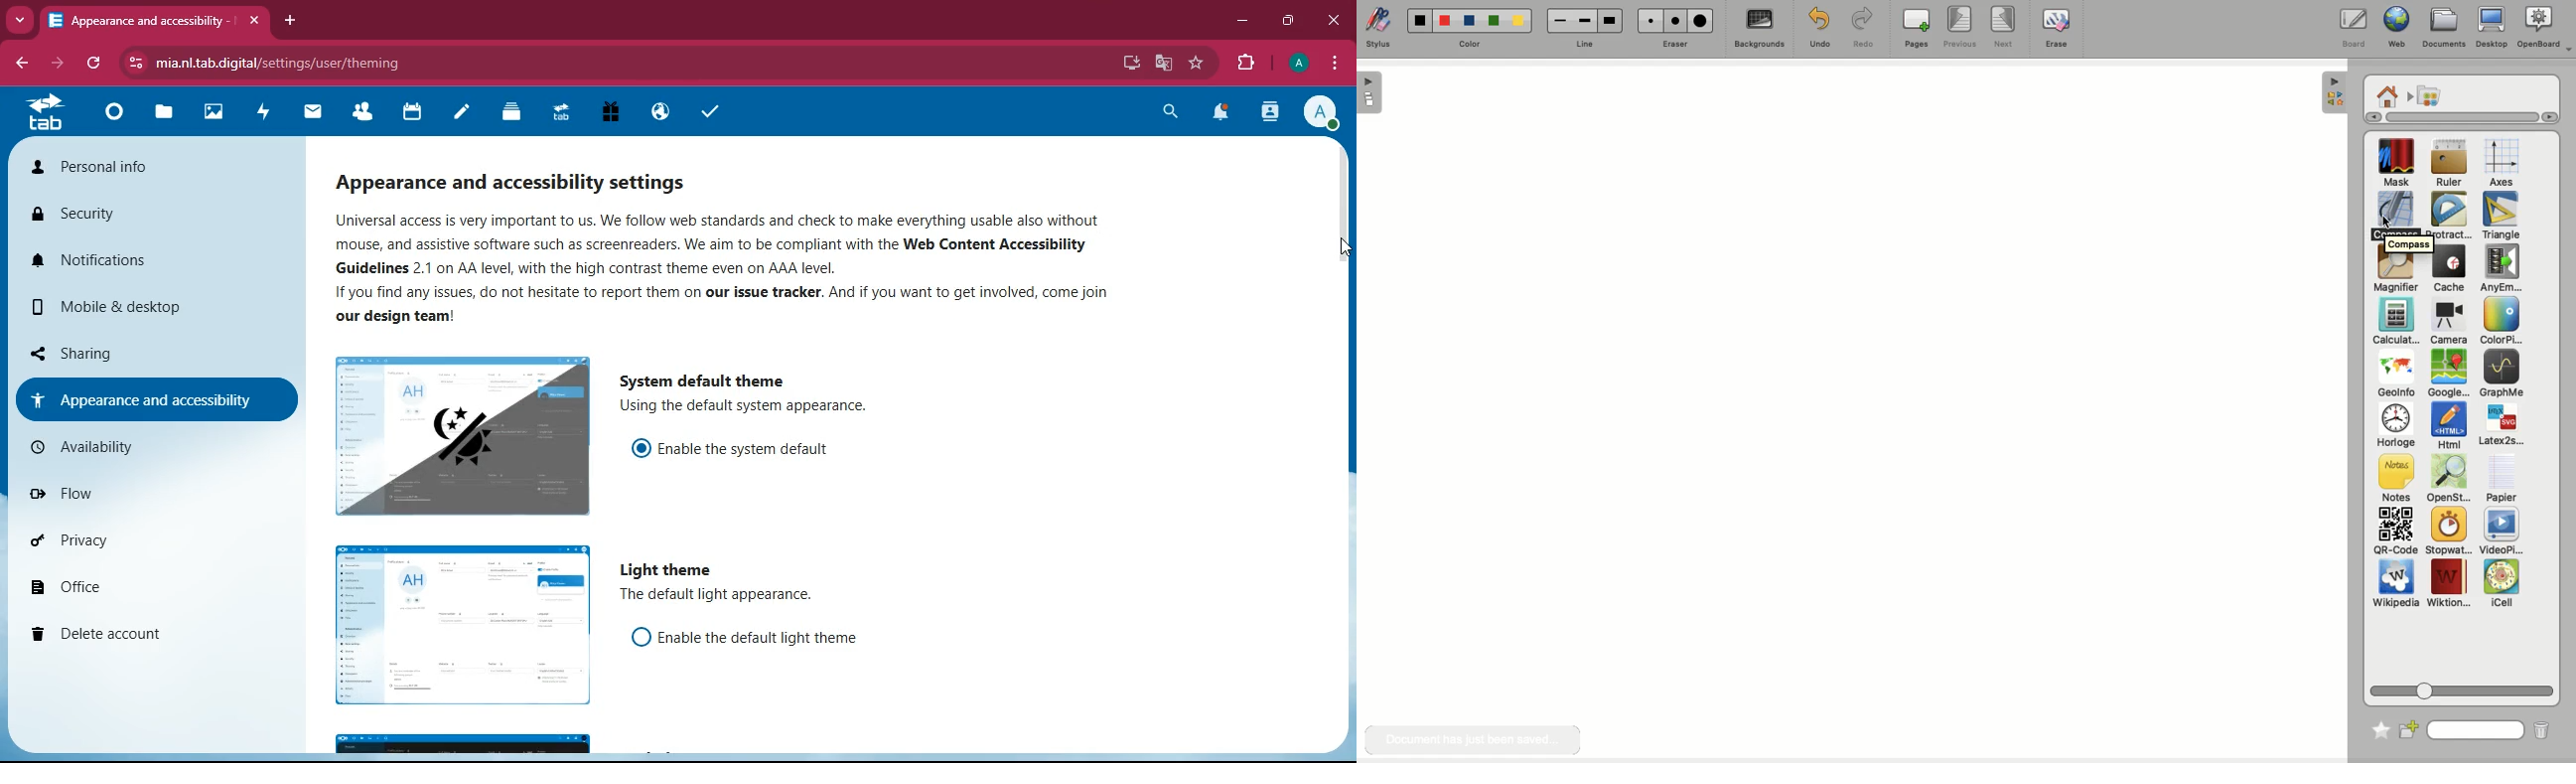 The width and height of the screenshot is (2576, 784). I want to click on appearance, so click(149, 400).